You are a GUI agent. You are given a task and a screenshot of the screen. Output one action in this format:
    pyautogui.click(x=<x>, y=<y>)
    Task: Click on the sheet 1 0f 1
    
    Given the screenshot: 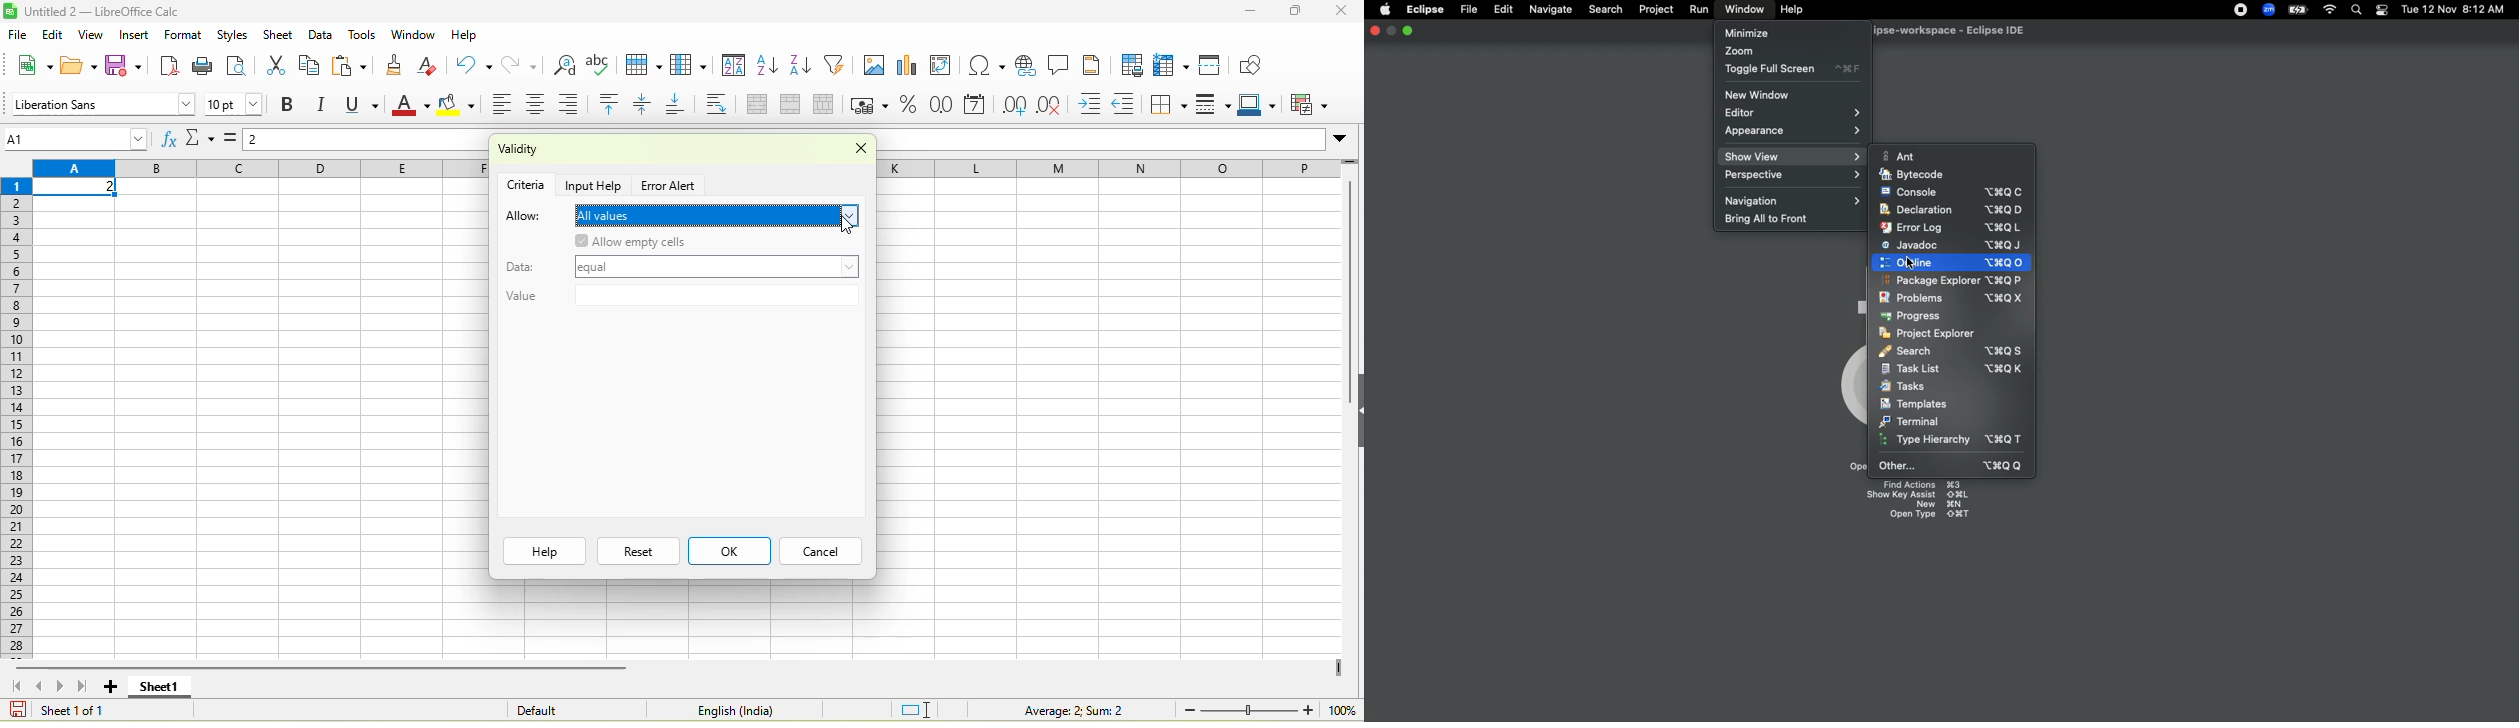 What is the action you would take?
    pyautogui.click(x=68, y=710)
    